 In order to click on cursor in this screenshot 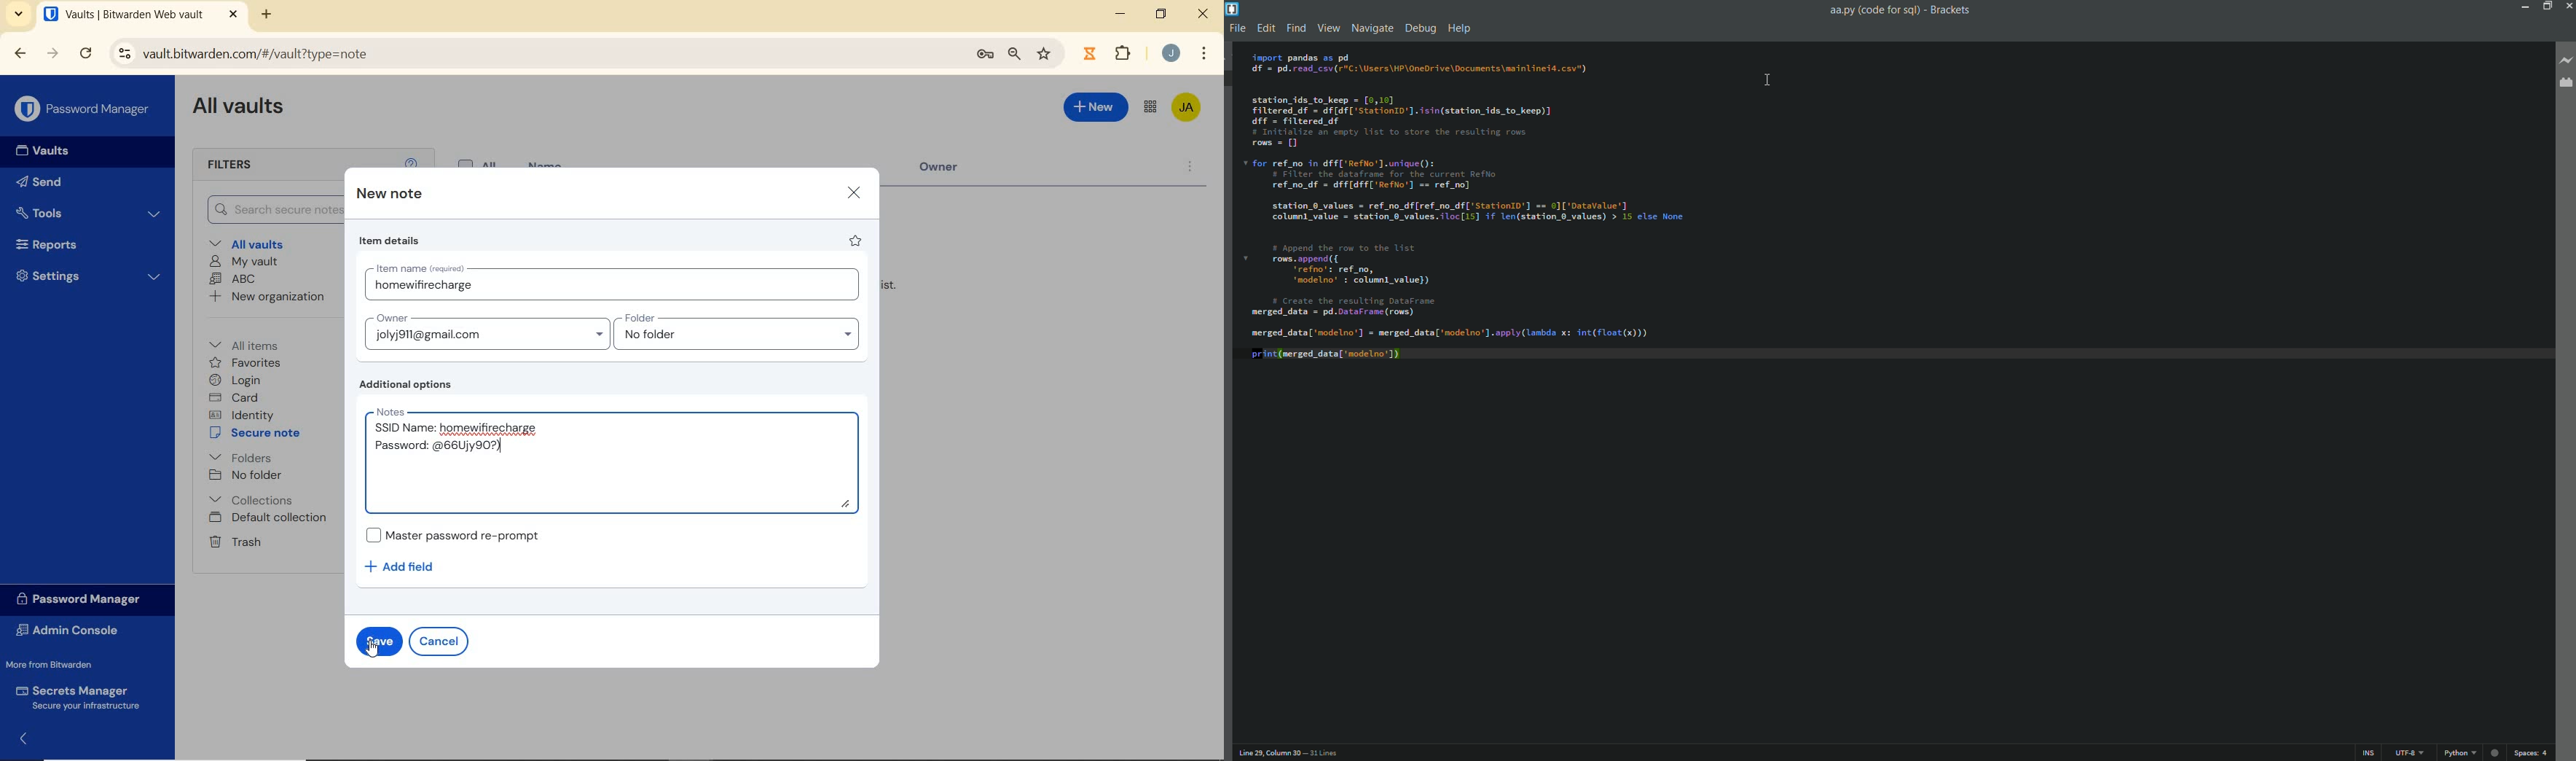, I will do `click(375, 651)`.